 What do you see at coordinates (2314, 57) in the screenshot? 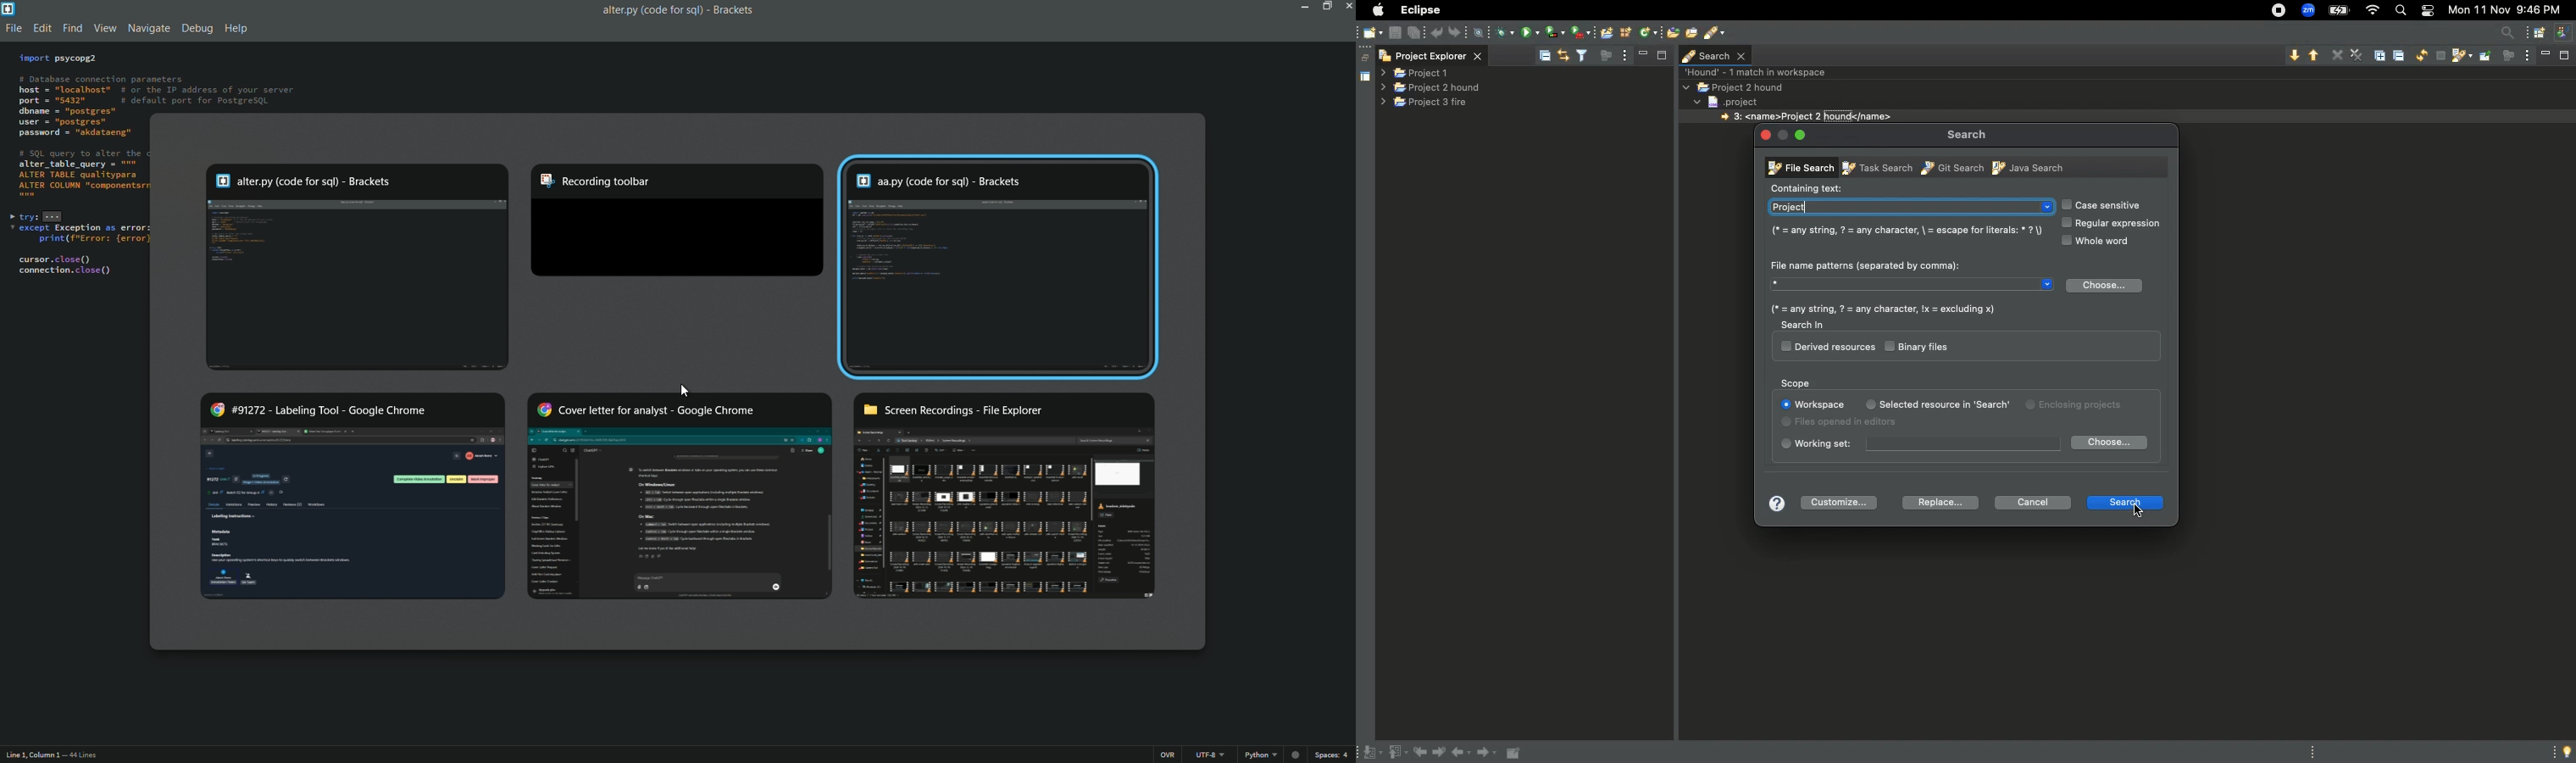
I see `Show previous match` at bounding box center [2314, 57].